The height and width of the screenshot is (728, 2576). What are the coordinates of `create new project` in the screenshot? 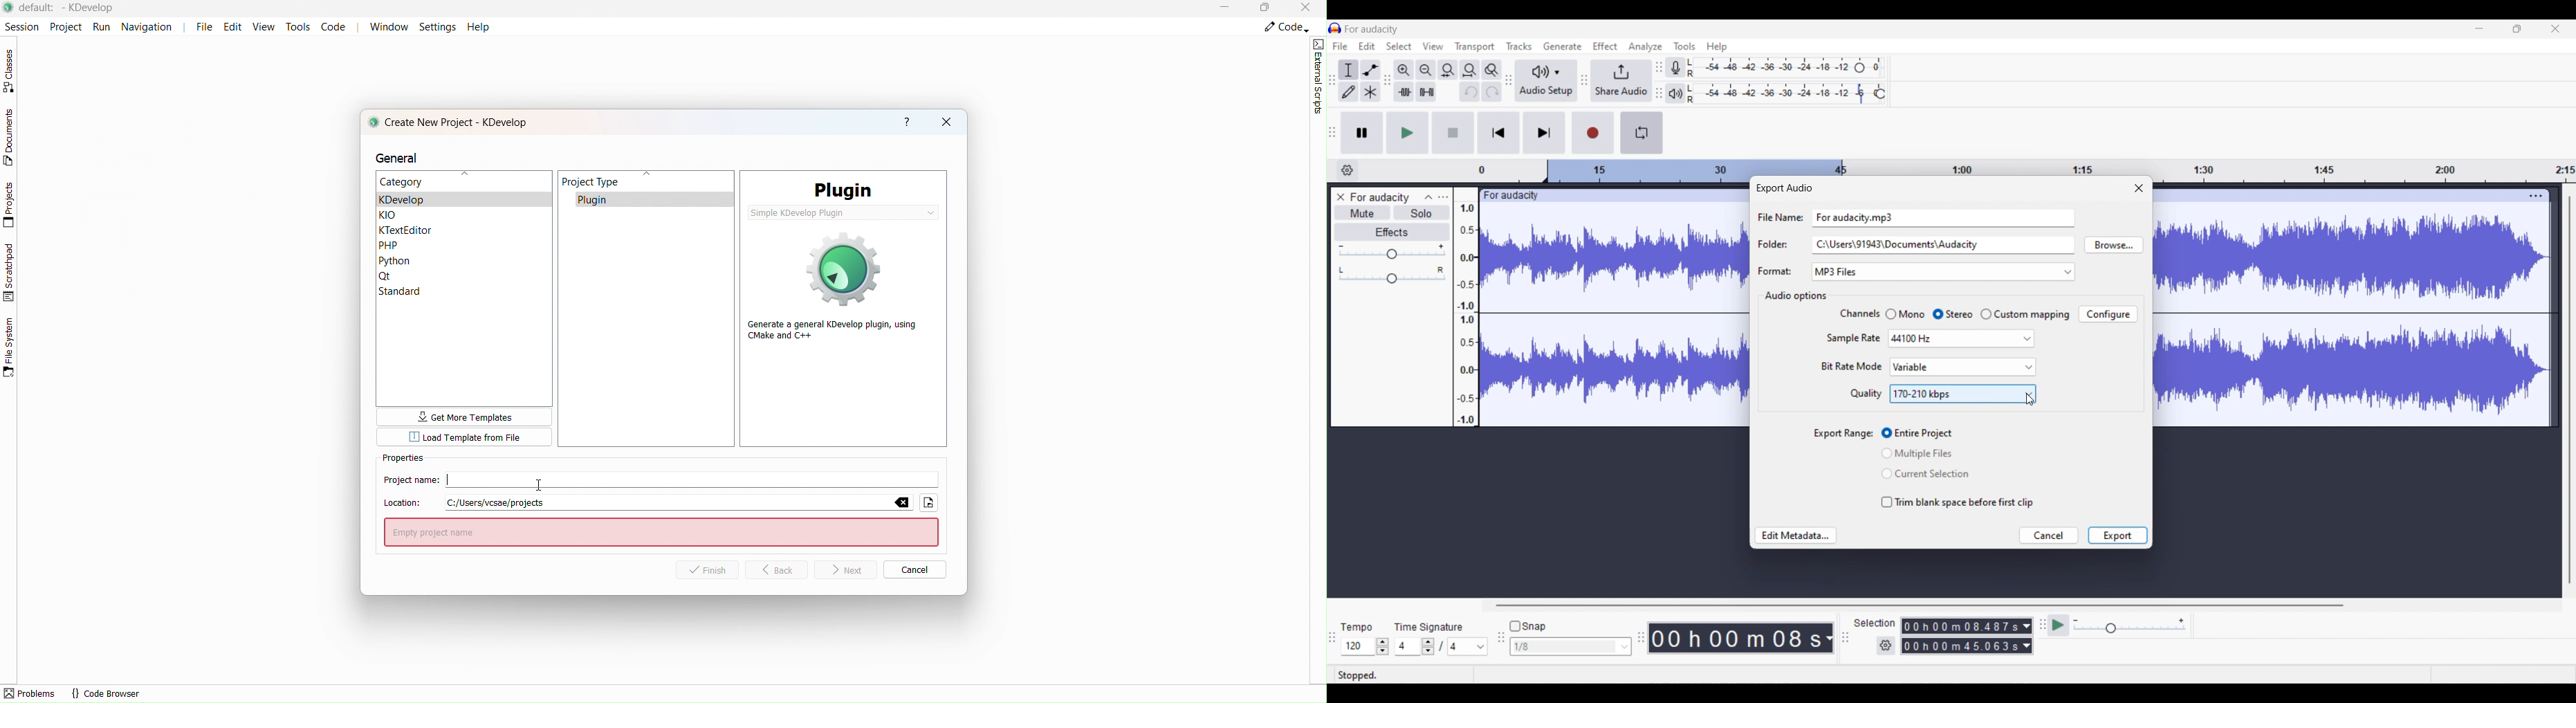 It's located at (453, 122).